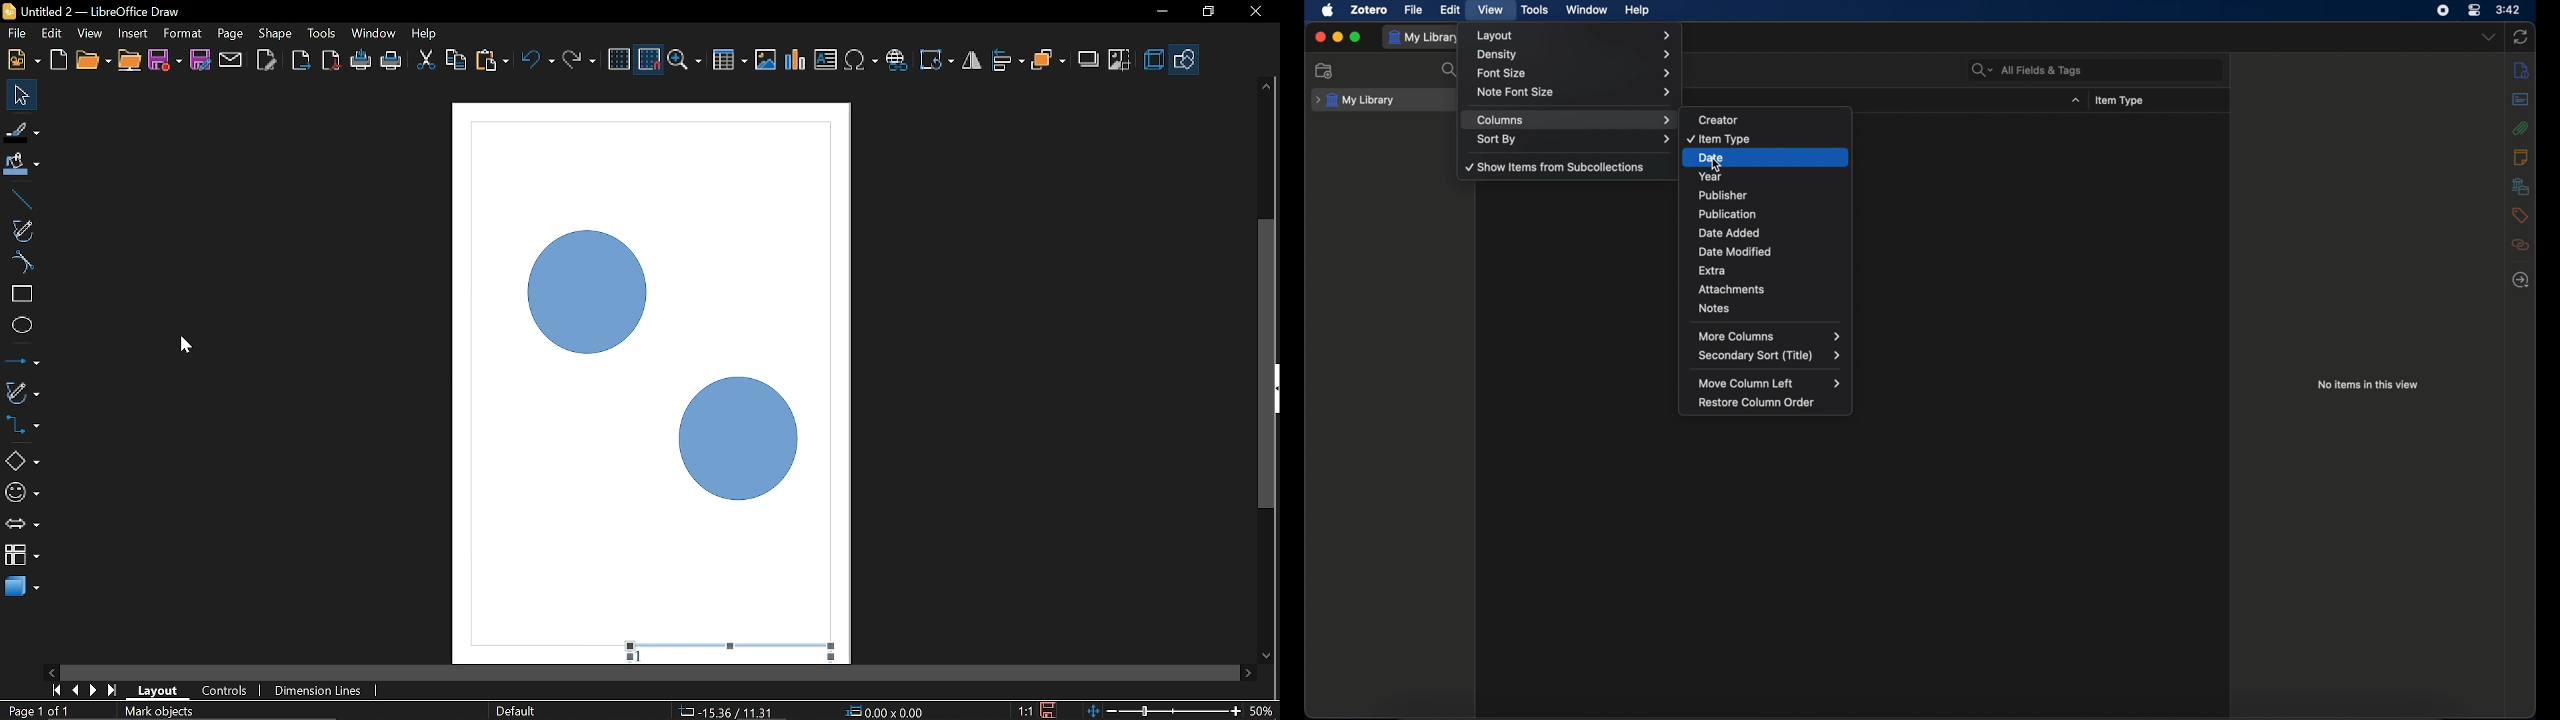 Image resolution: width=2576 pixels, height=728 pixels. Describe the element at coordinates (19, 200) in the screenshot. I see `Line` at that location.